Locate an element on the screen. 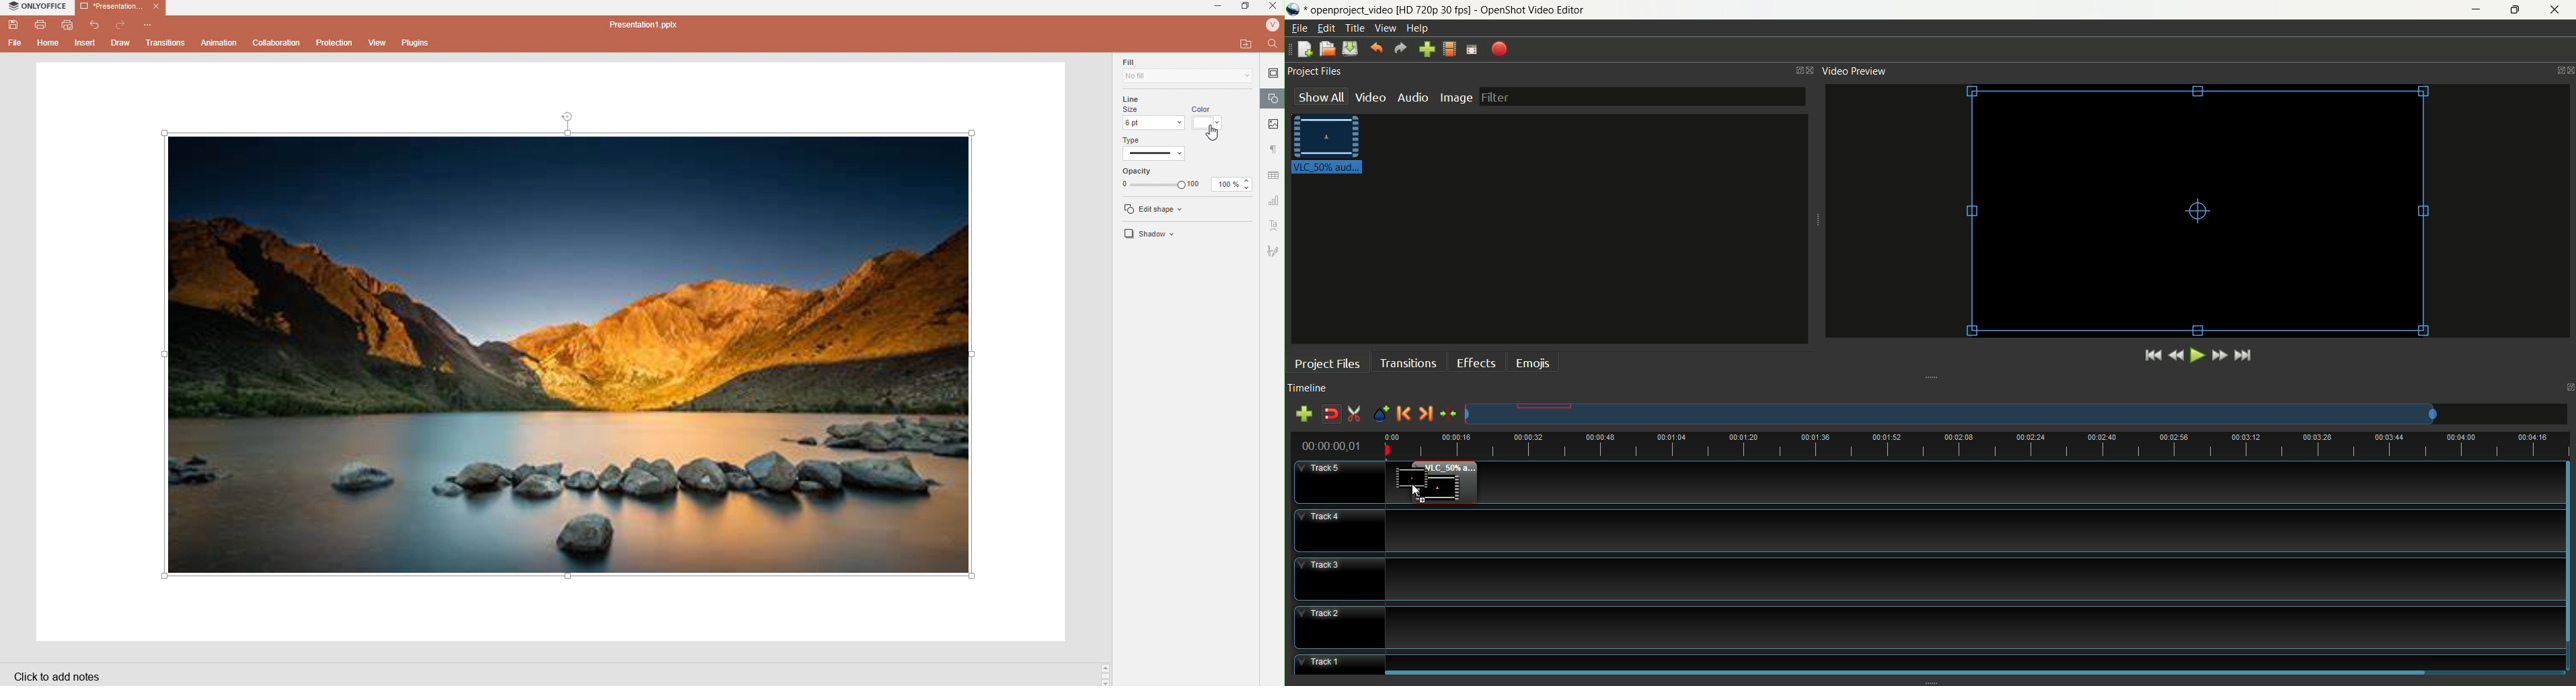 The width and height of the screenshot is (2576, 700). User is located at coordinates (1272, 25).